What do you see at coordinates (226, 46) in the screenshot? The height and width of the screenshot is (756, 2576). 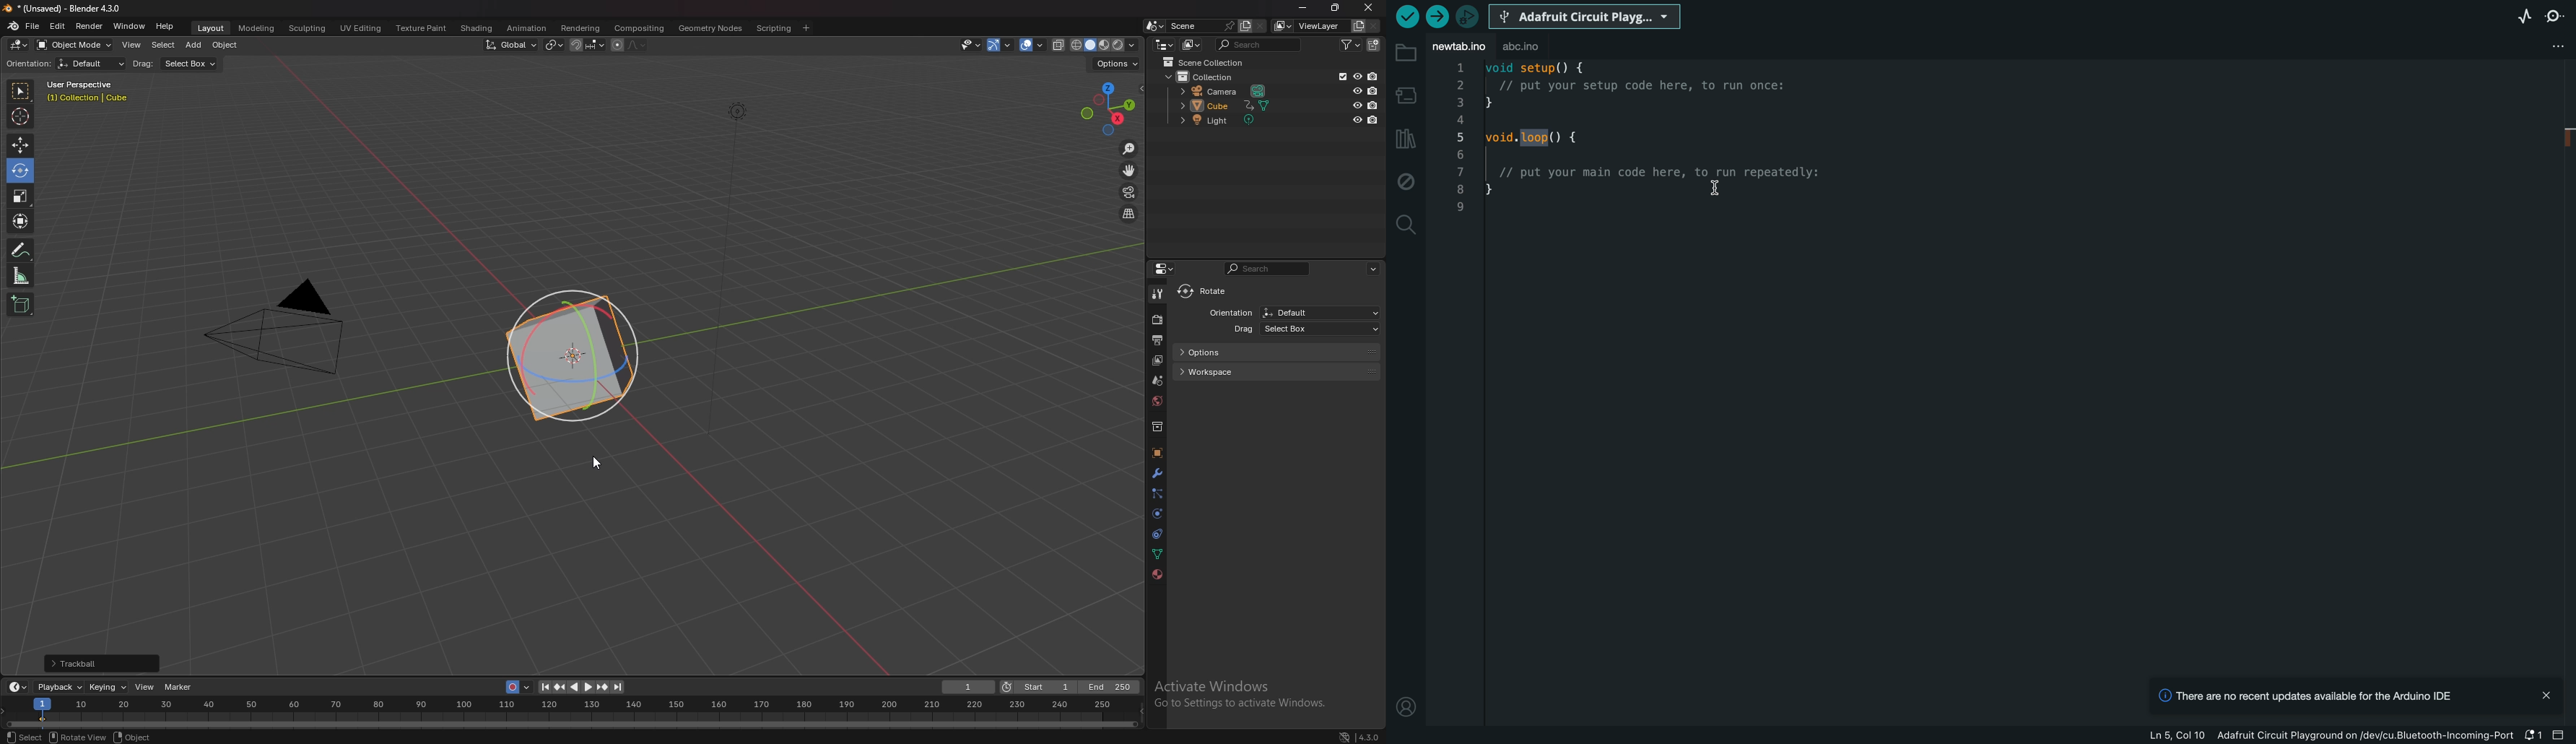 I see `object` at bounding box center [226, 46].